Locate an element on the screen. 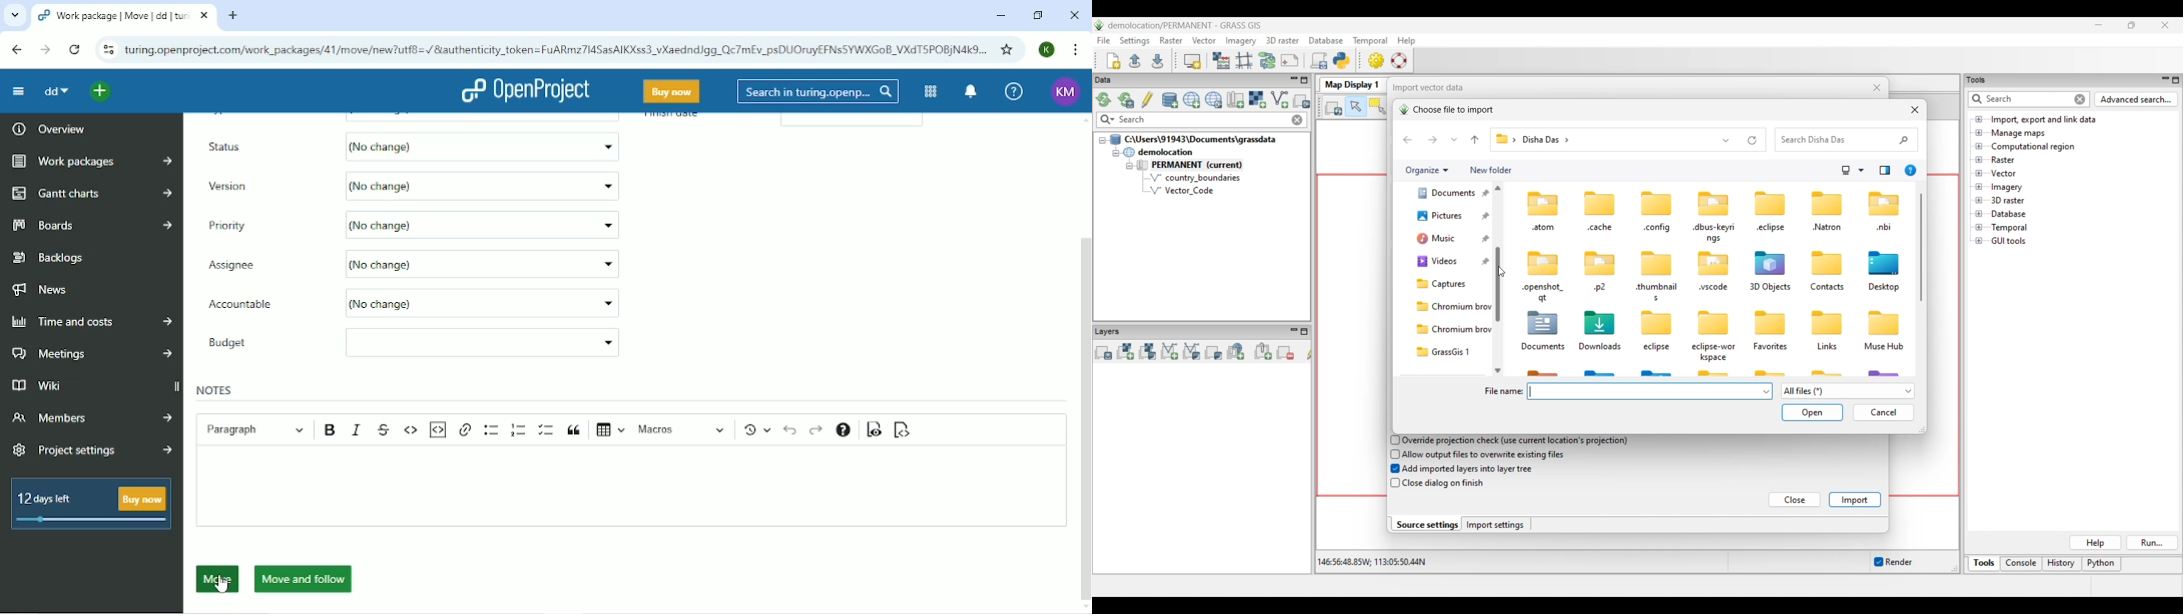  Status is located at coordinates (227, 148).